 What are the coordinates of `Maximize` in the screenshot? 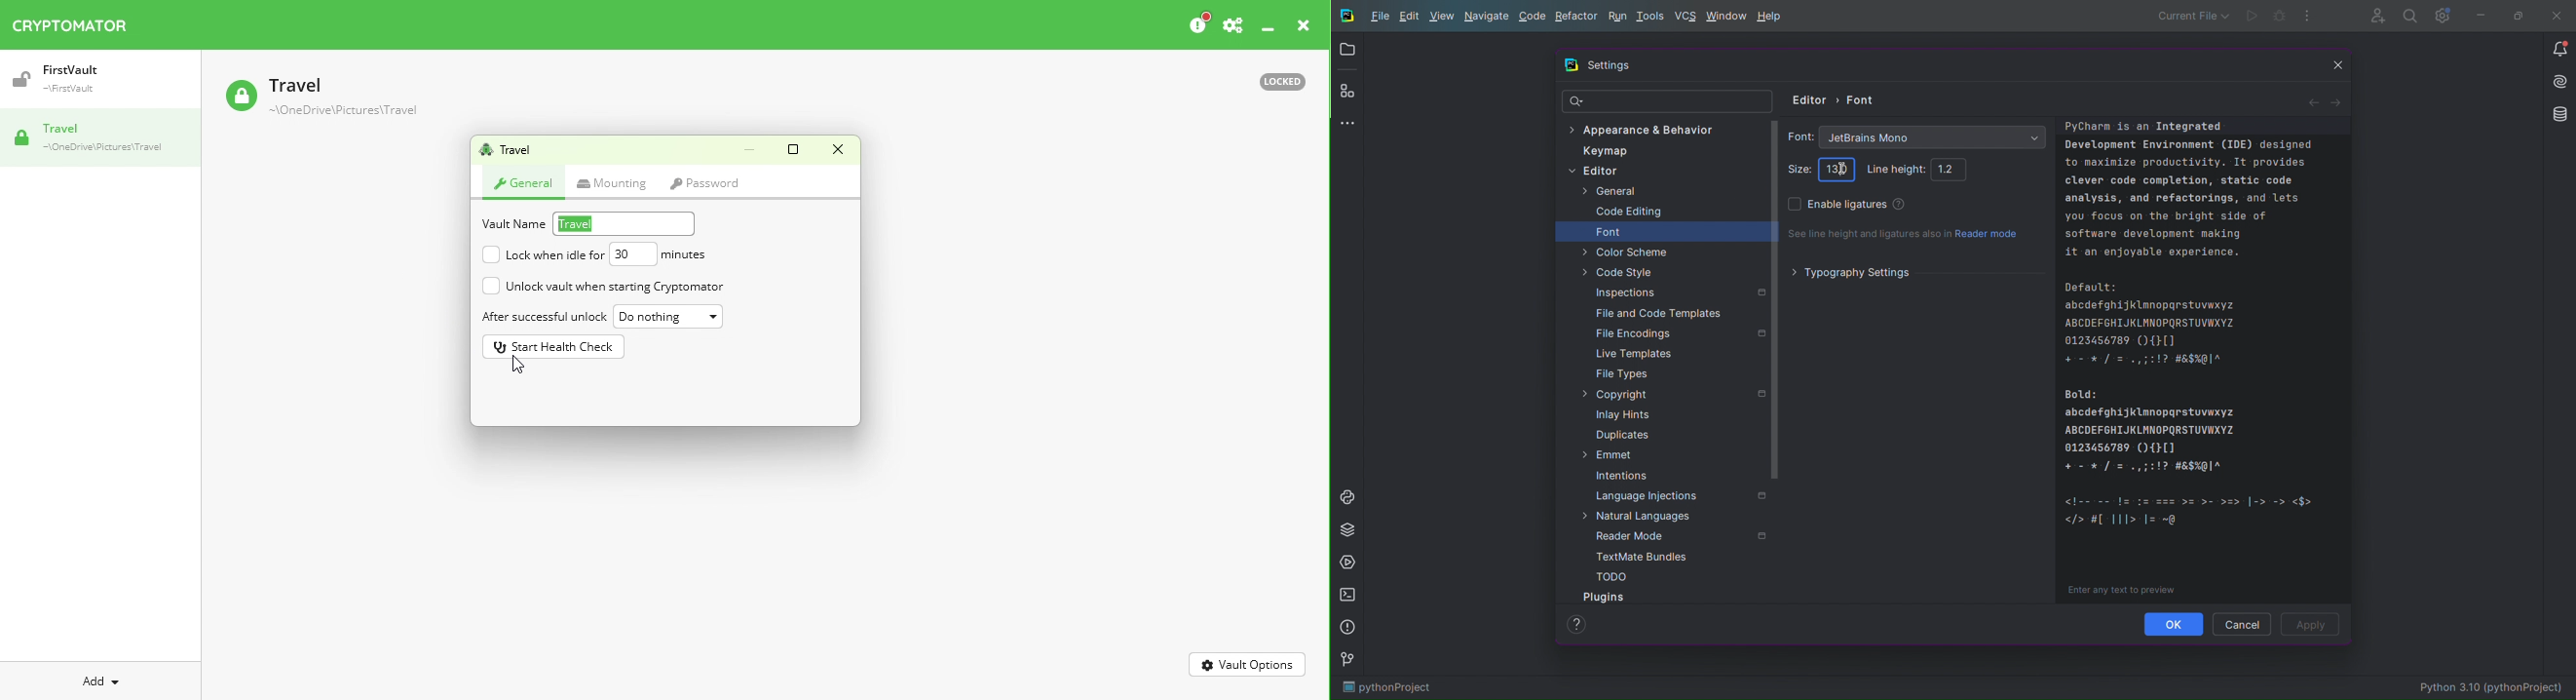 It's located at (791, 151).